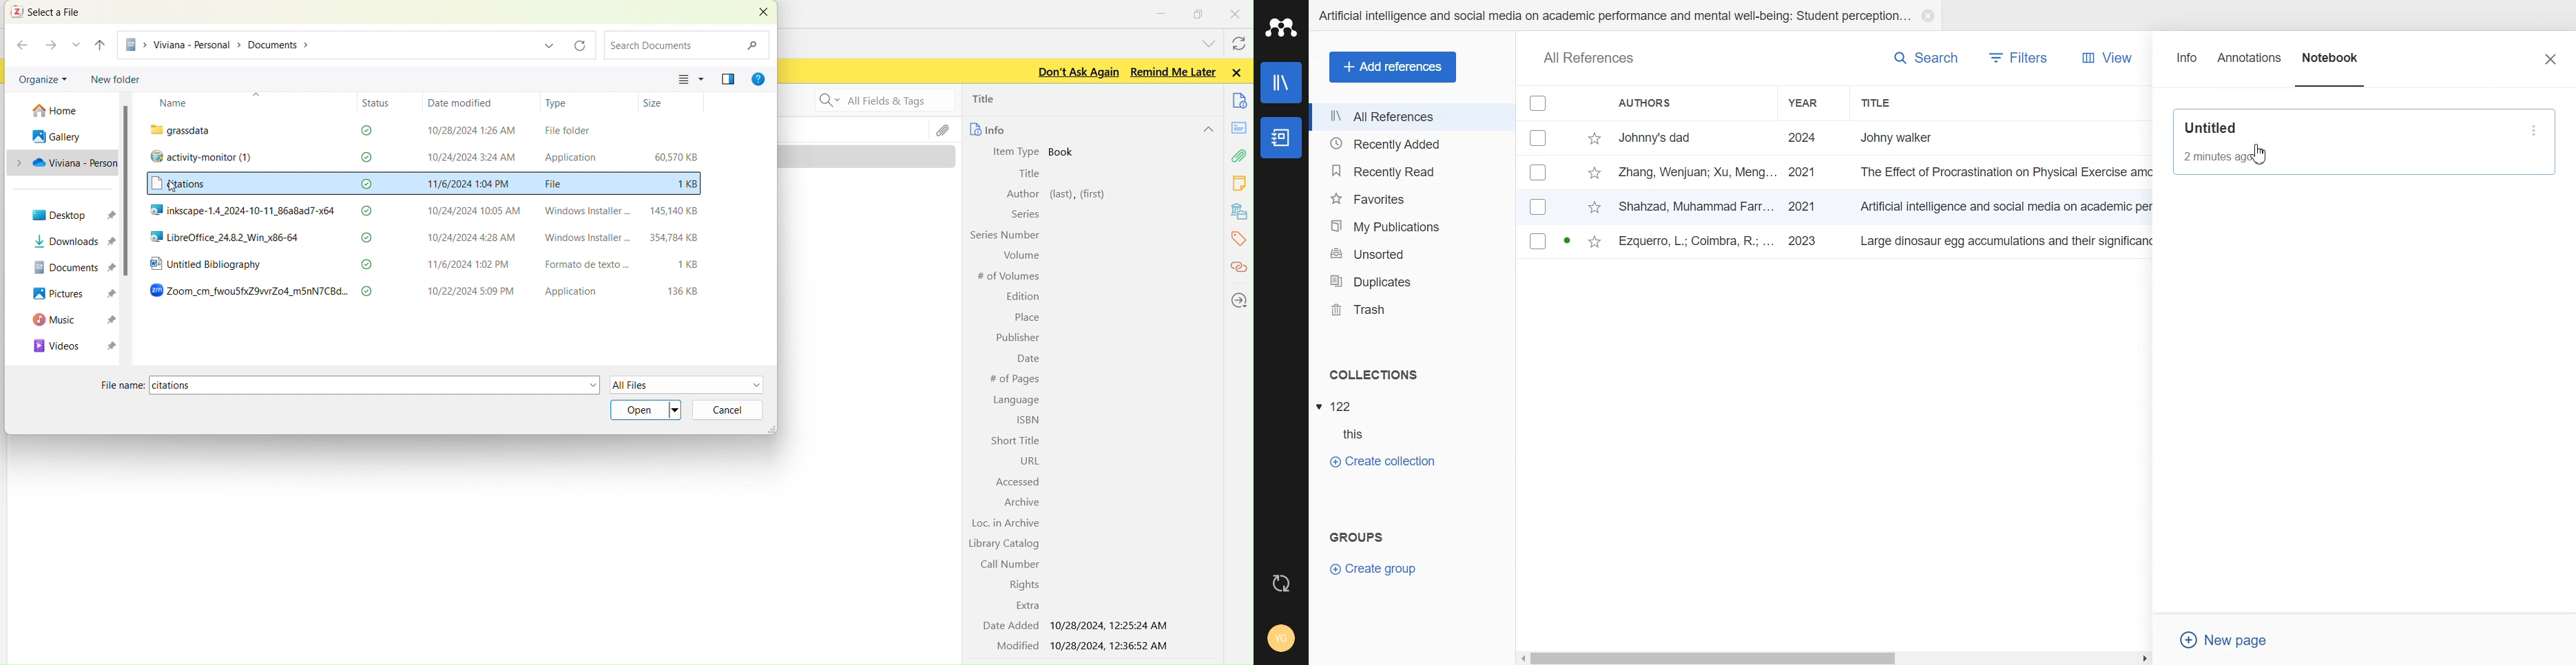  Describe the element at coordinates (1007, 523) in the screenshot. I see `Loc. in Archive` at that location.